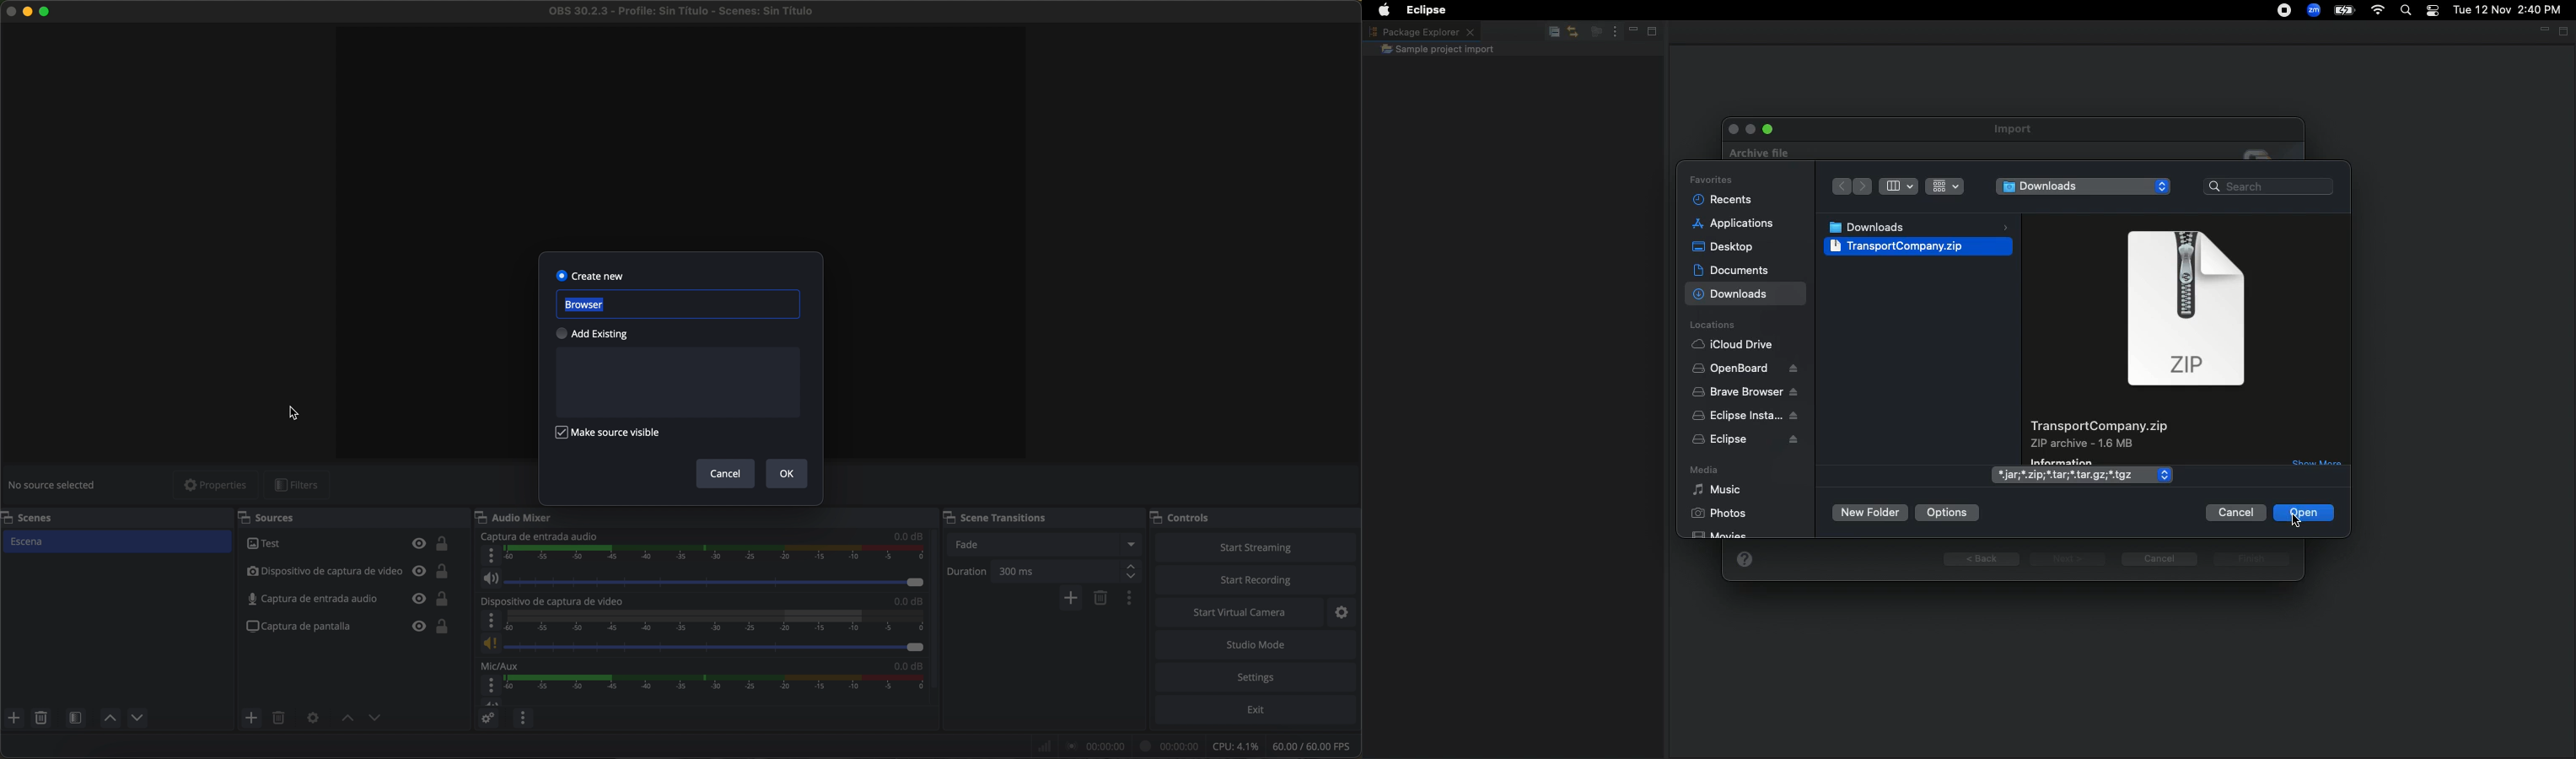 The width and height of the screenshot is (2576, 784). I want to click on click on add source, so click(253, 718).